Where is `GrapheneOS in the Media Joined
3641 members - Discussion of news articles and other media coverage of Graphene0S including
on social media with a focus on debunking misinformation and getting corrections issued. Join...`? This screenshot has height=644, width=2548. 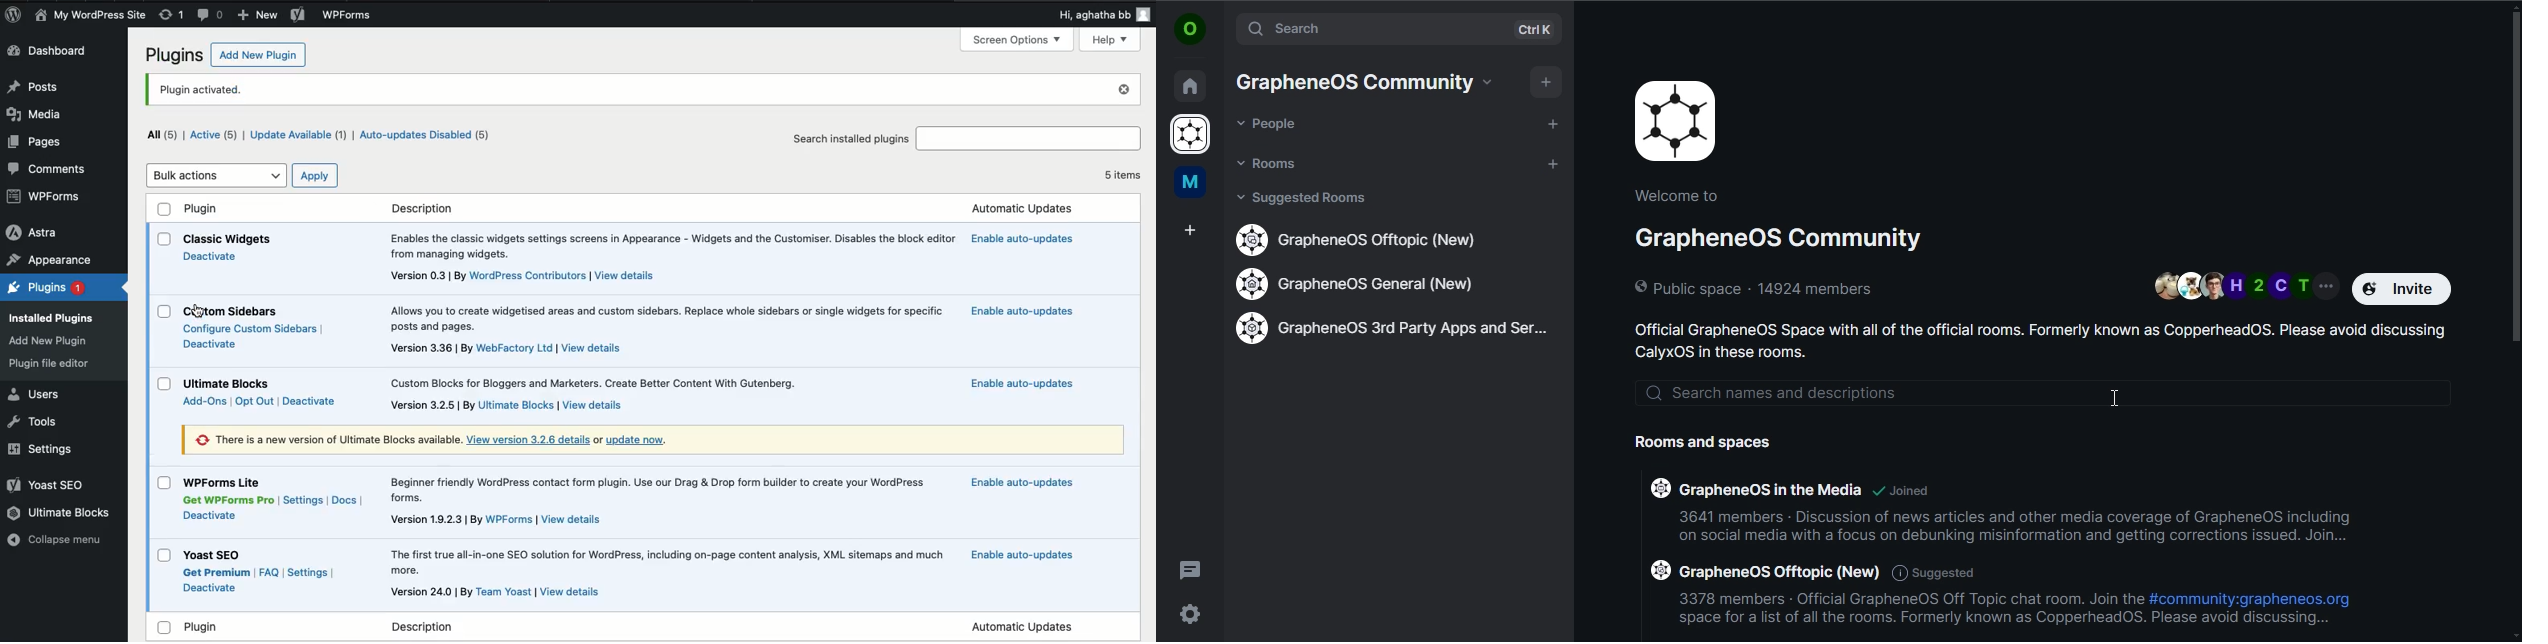
GrapheneOS in the Media Joined
3641 members - Discussion of news articles and other media coverage of Graphene0S including
on social media with a focus on debunking misinformation and getting corrections issued. Join... is located at coordinates (2002, 506).